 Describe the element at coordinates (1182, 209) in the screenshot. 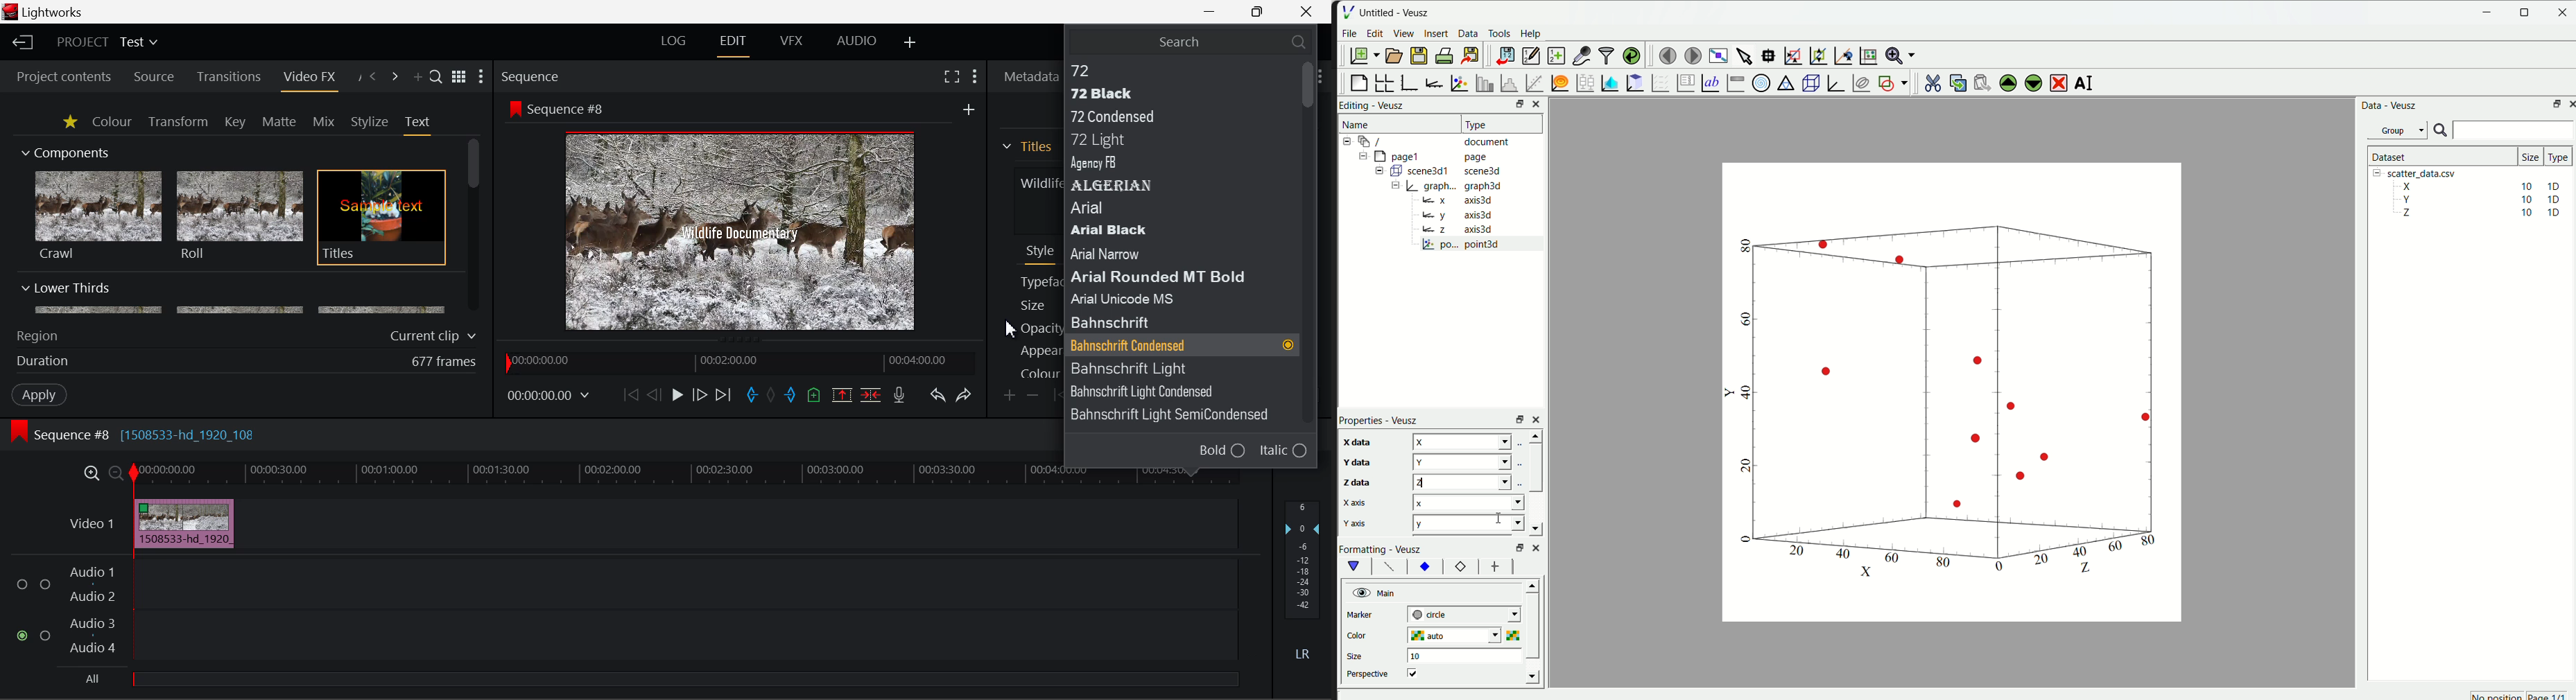

I see `Arial` at that location.